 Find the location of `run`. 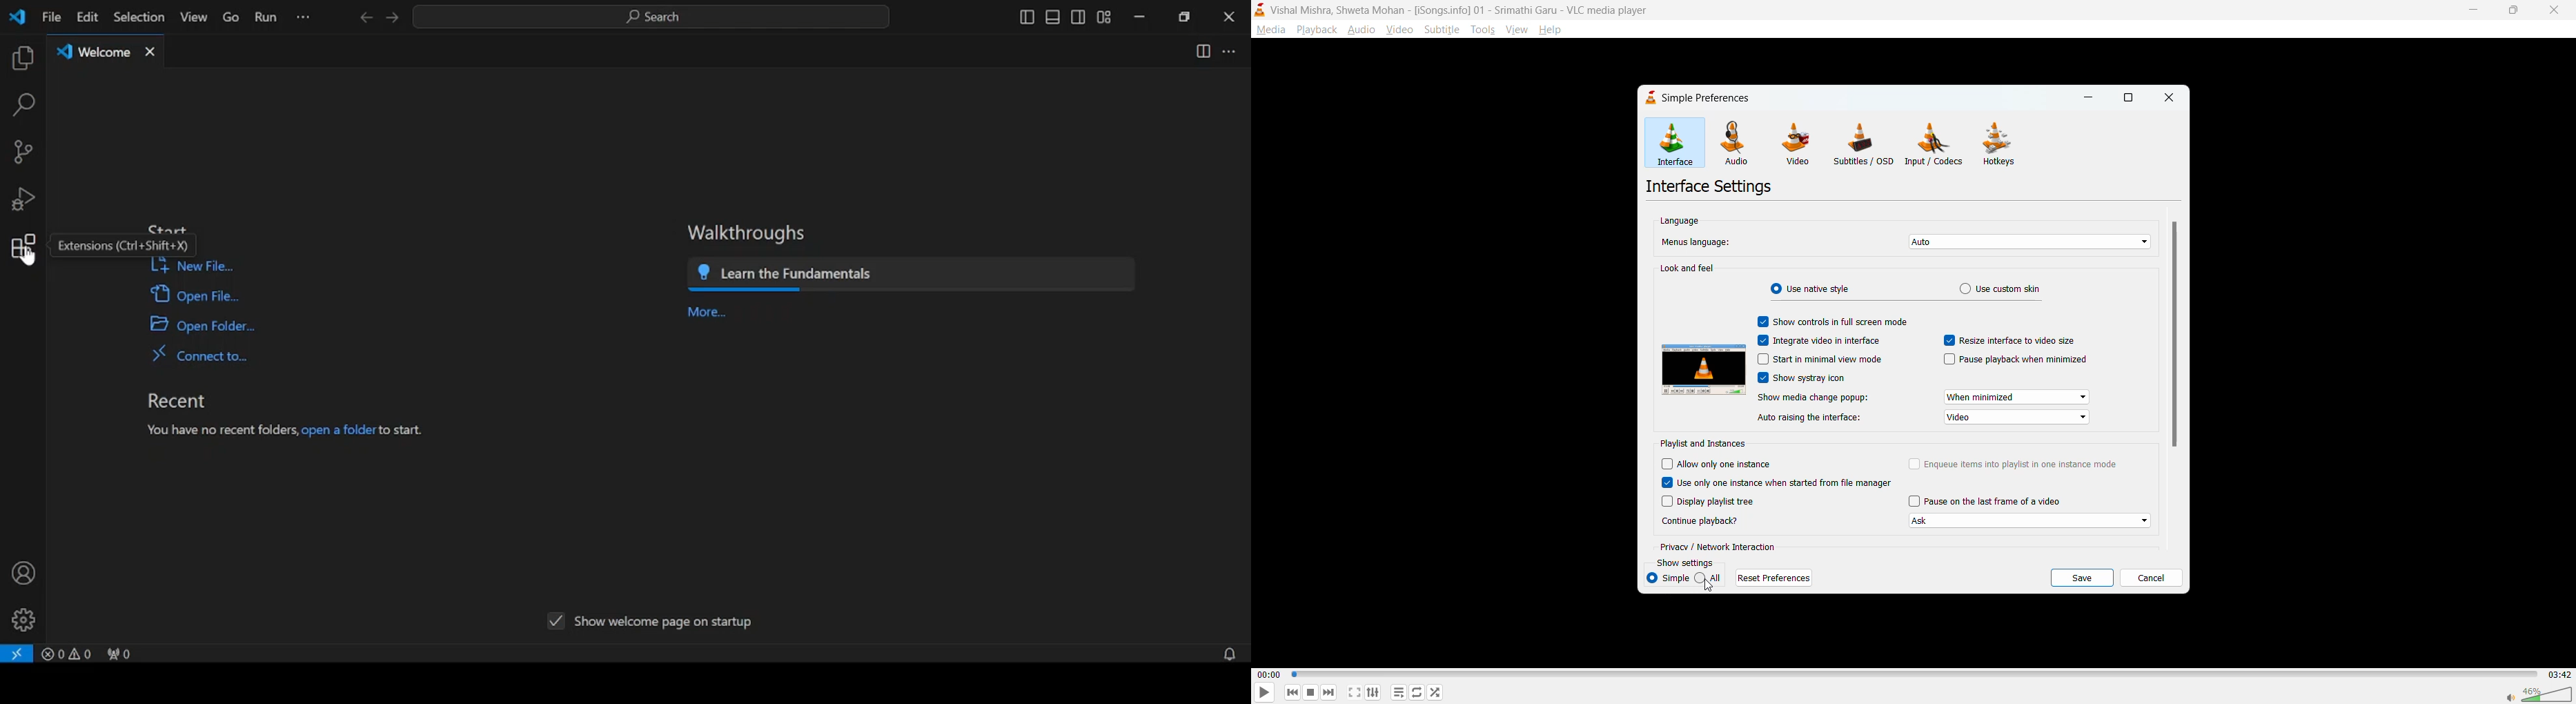

run is located at coordinates (265, 17).